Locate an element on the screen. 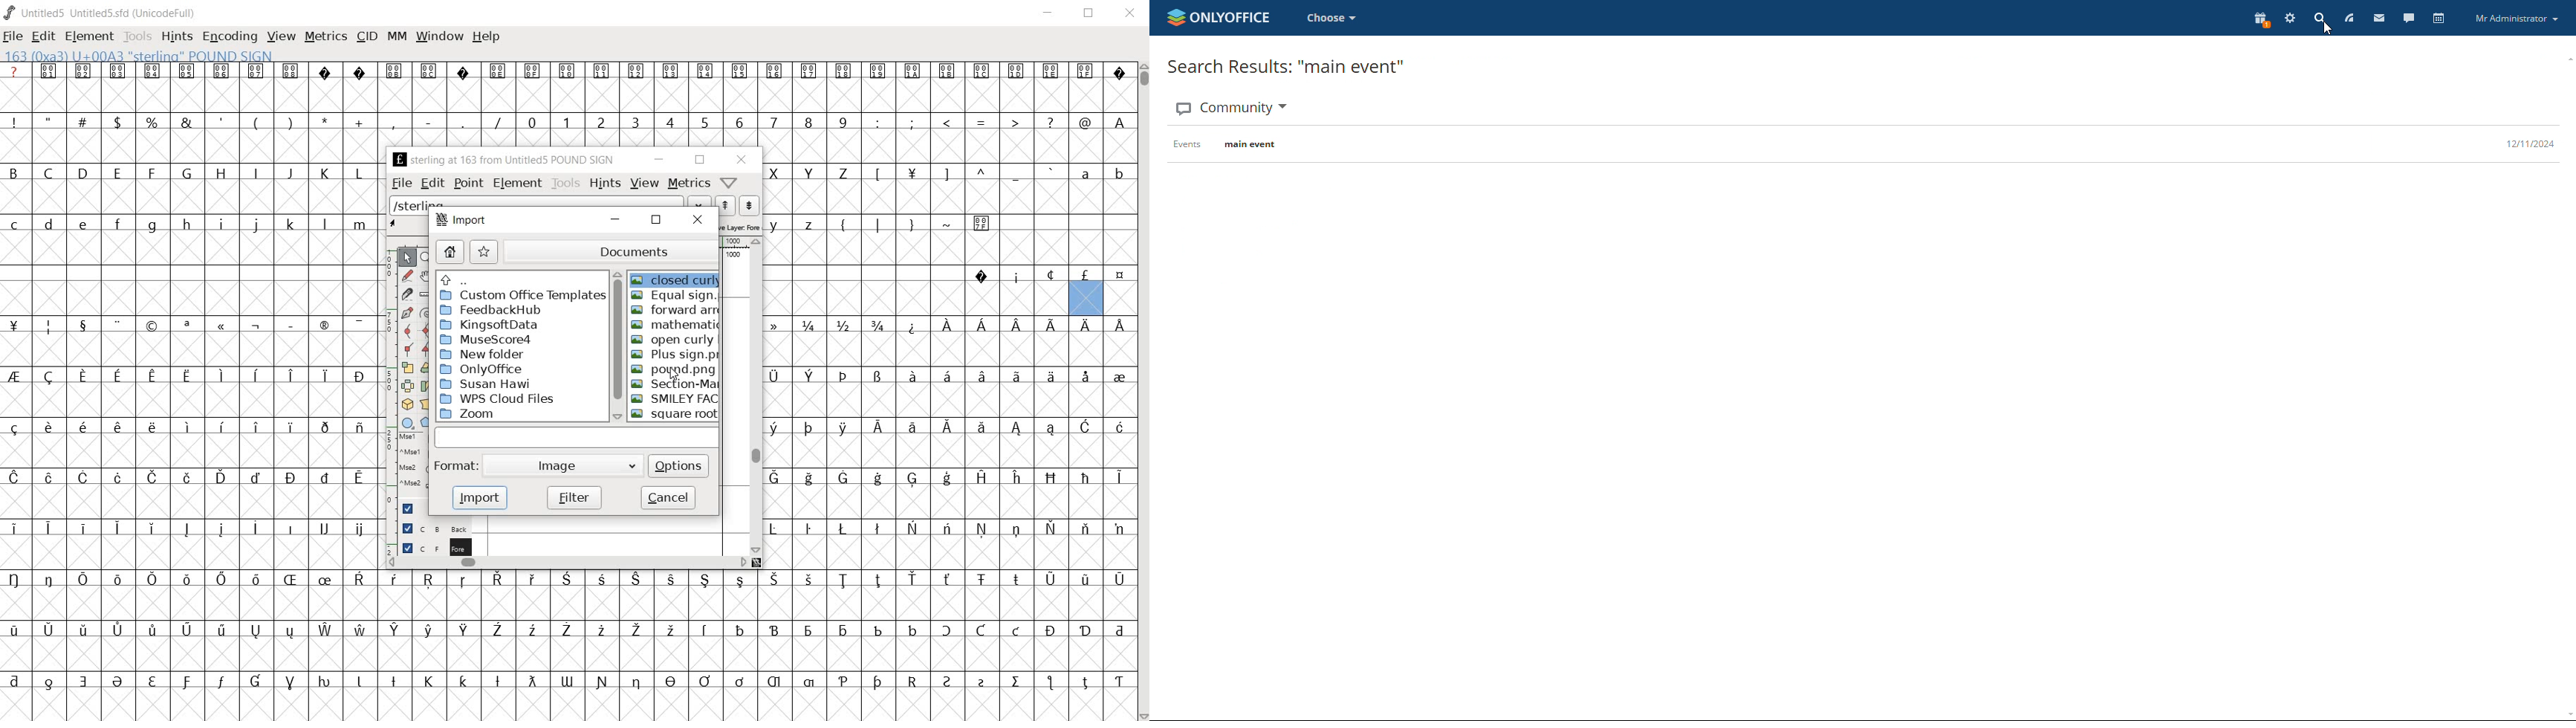 The width and height of the screenshot is (2576, 728). Perspective is located at coordinates (428, 404).